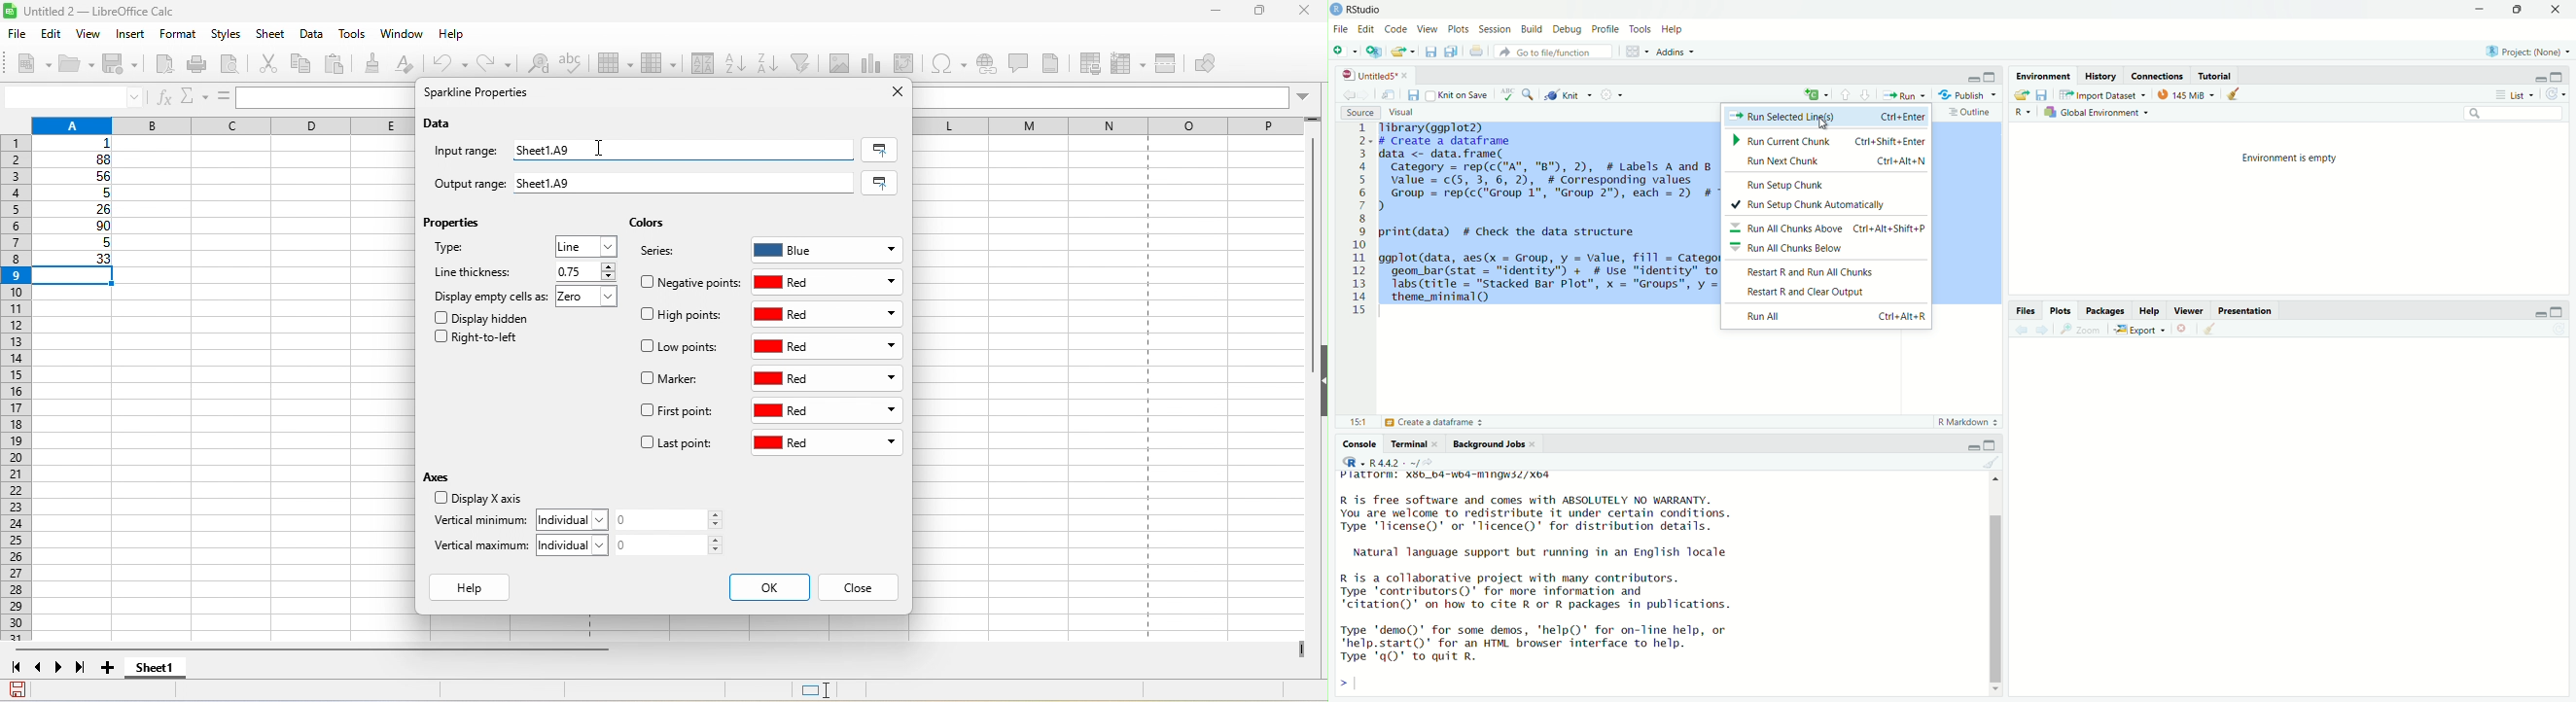 This screenshot has width=2576, height=728. I want to click on Maximize, so click(2560, 76).